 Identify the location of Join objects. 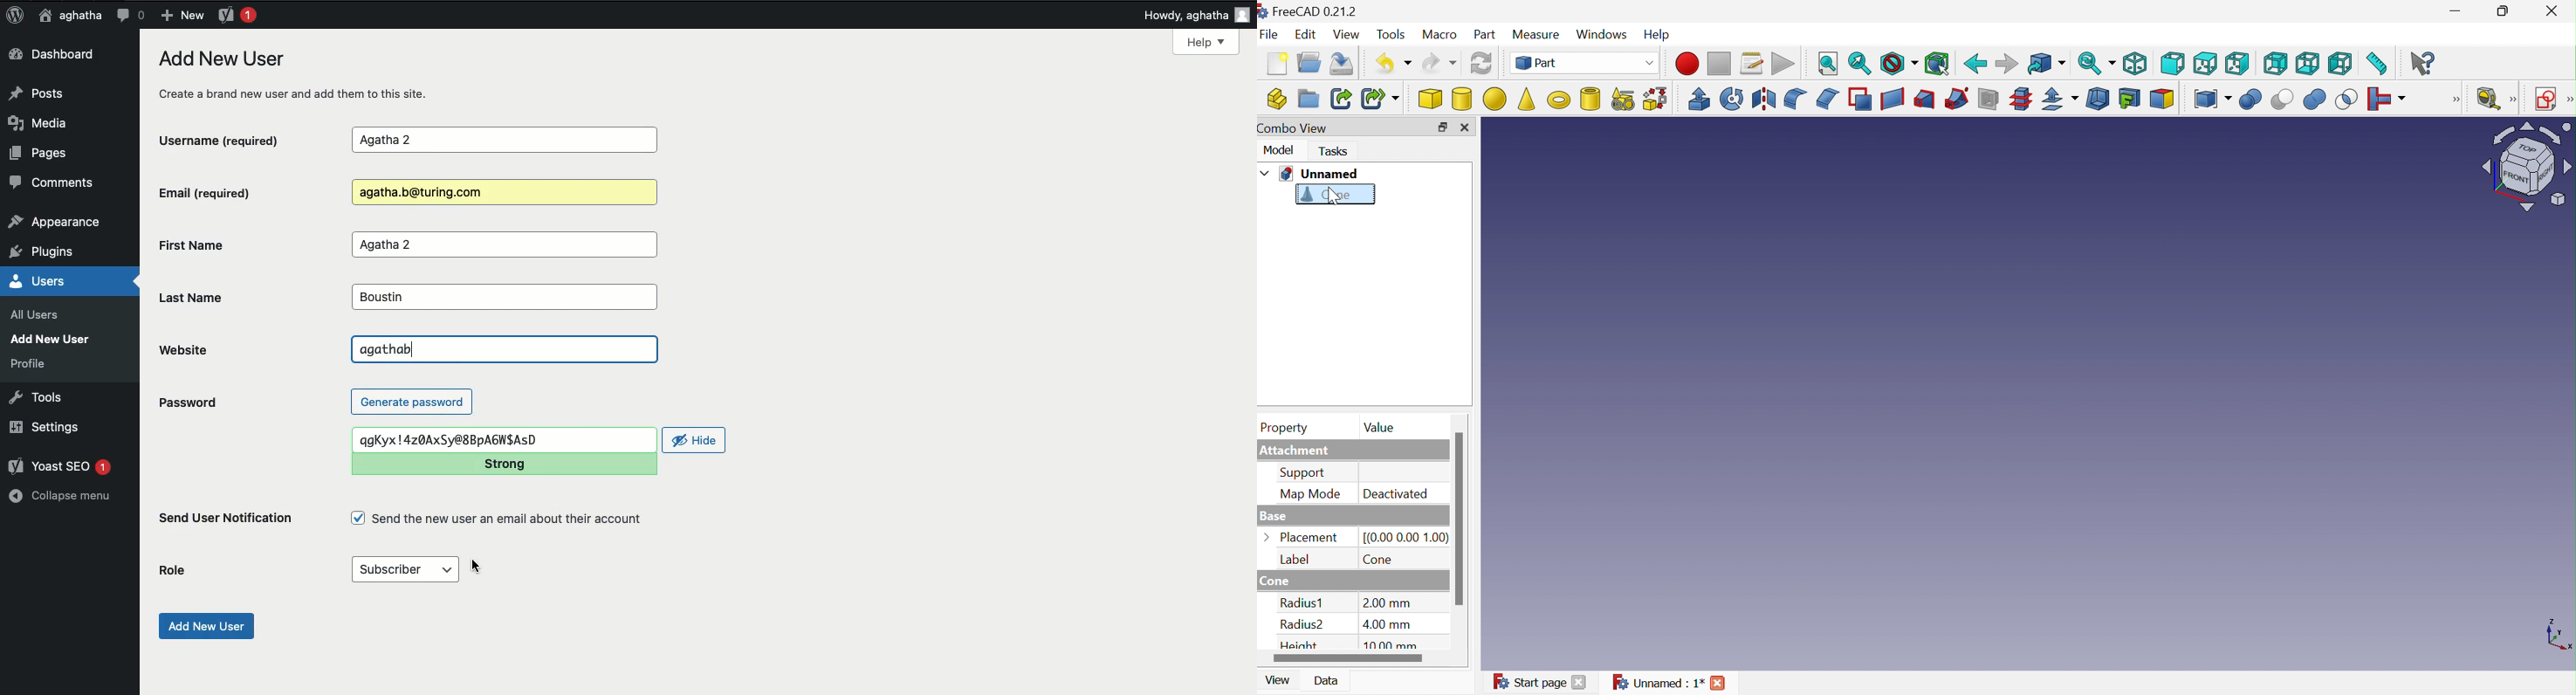
(2390, 100).